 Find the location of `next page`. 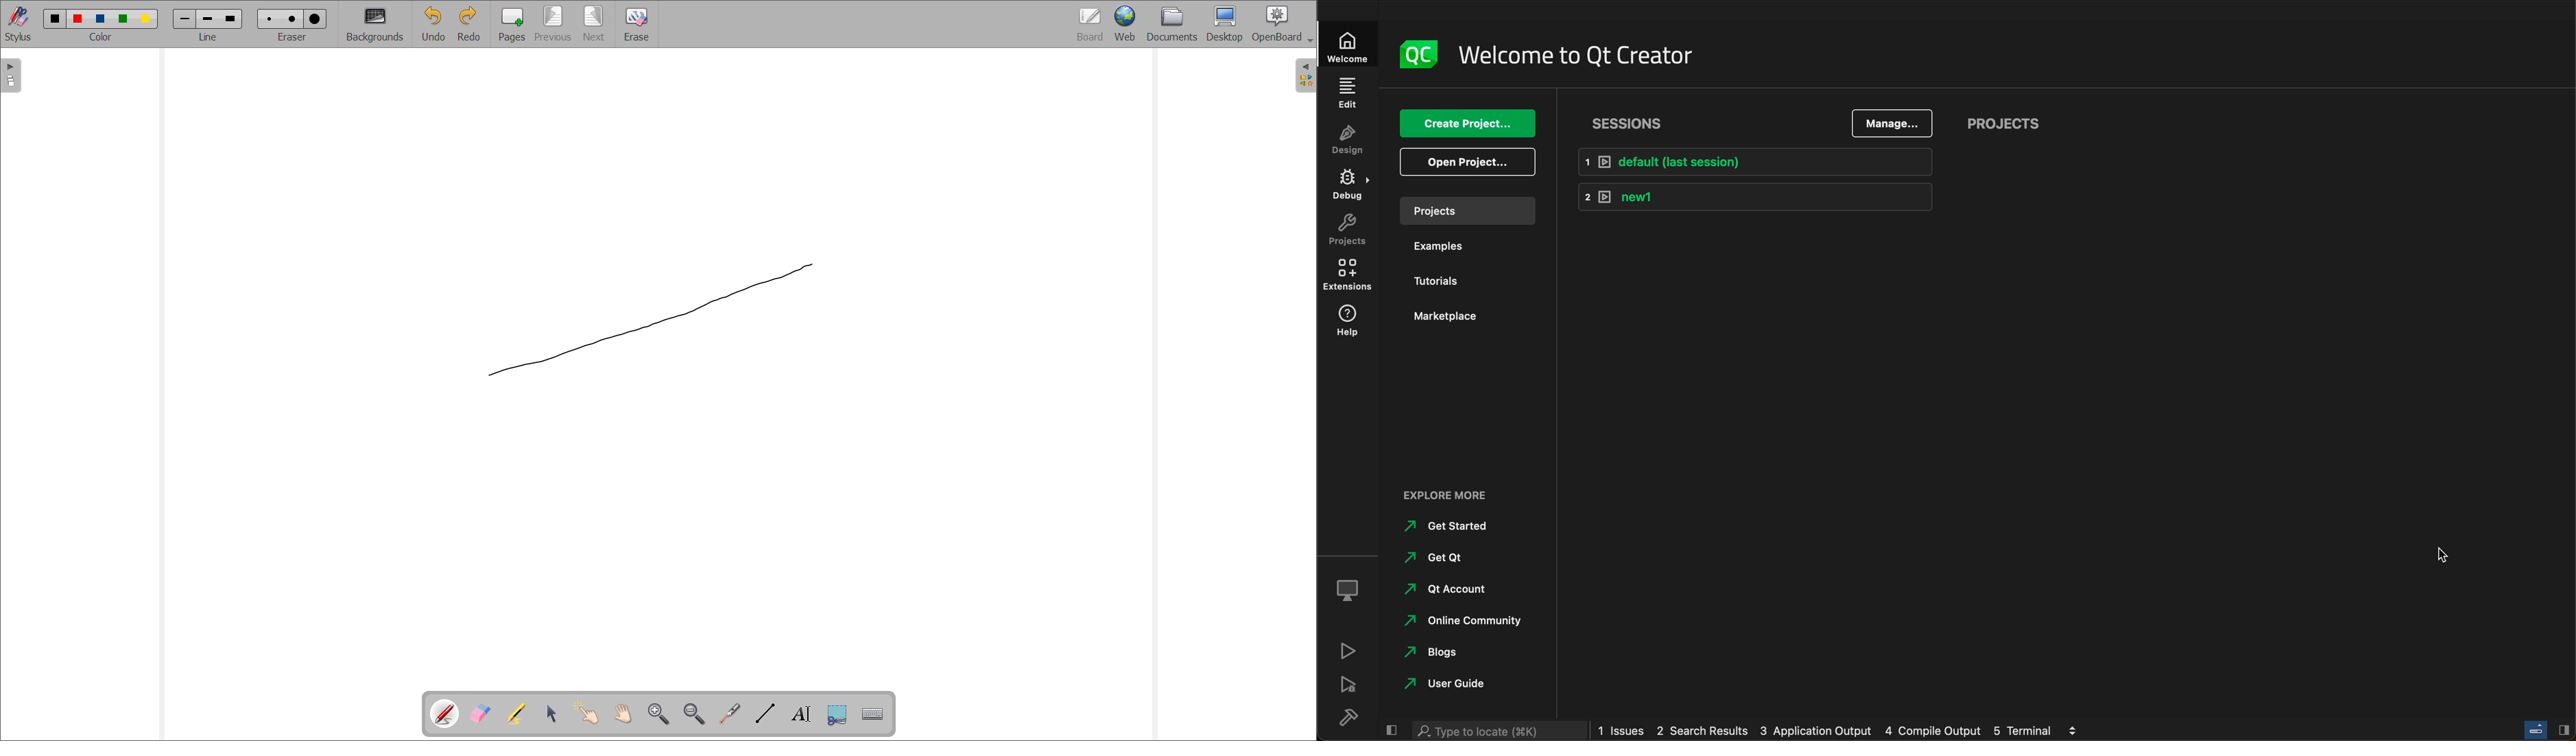

next page is located at coordinates (595, 24).